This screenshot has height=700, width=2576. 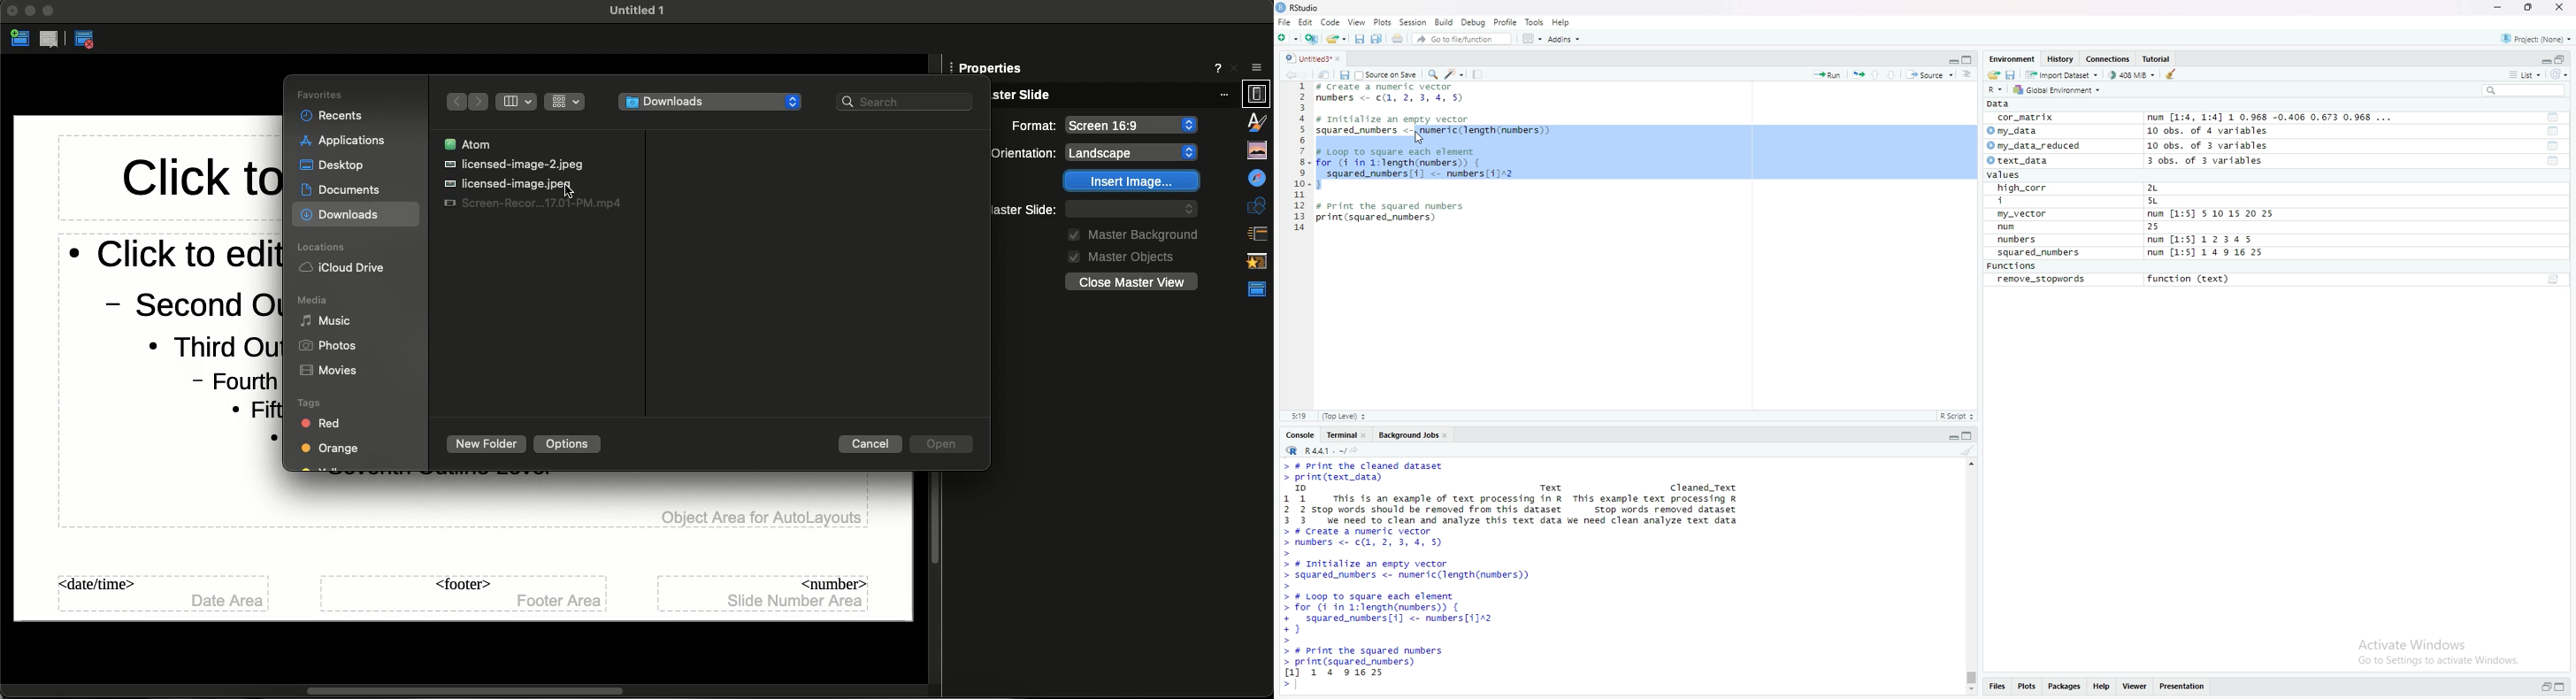 I want to click on Environment, so click(x=2012, y=58).